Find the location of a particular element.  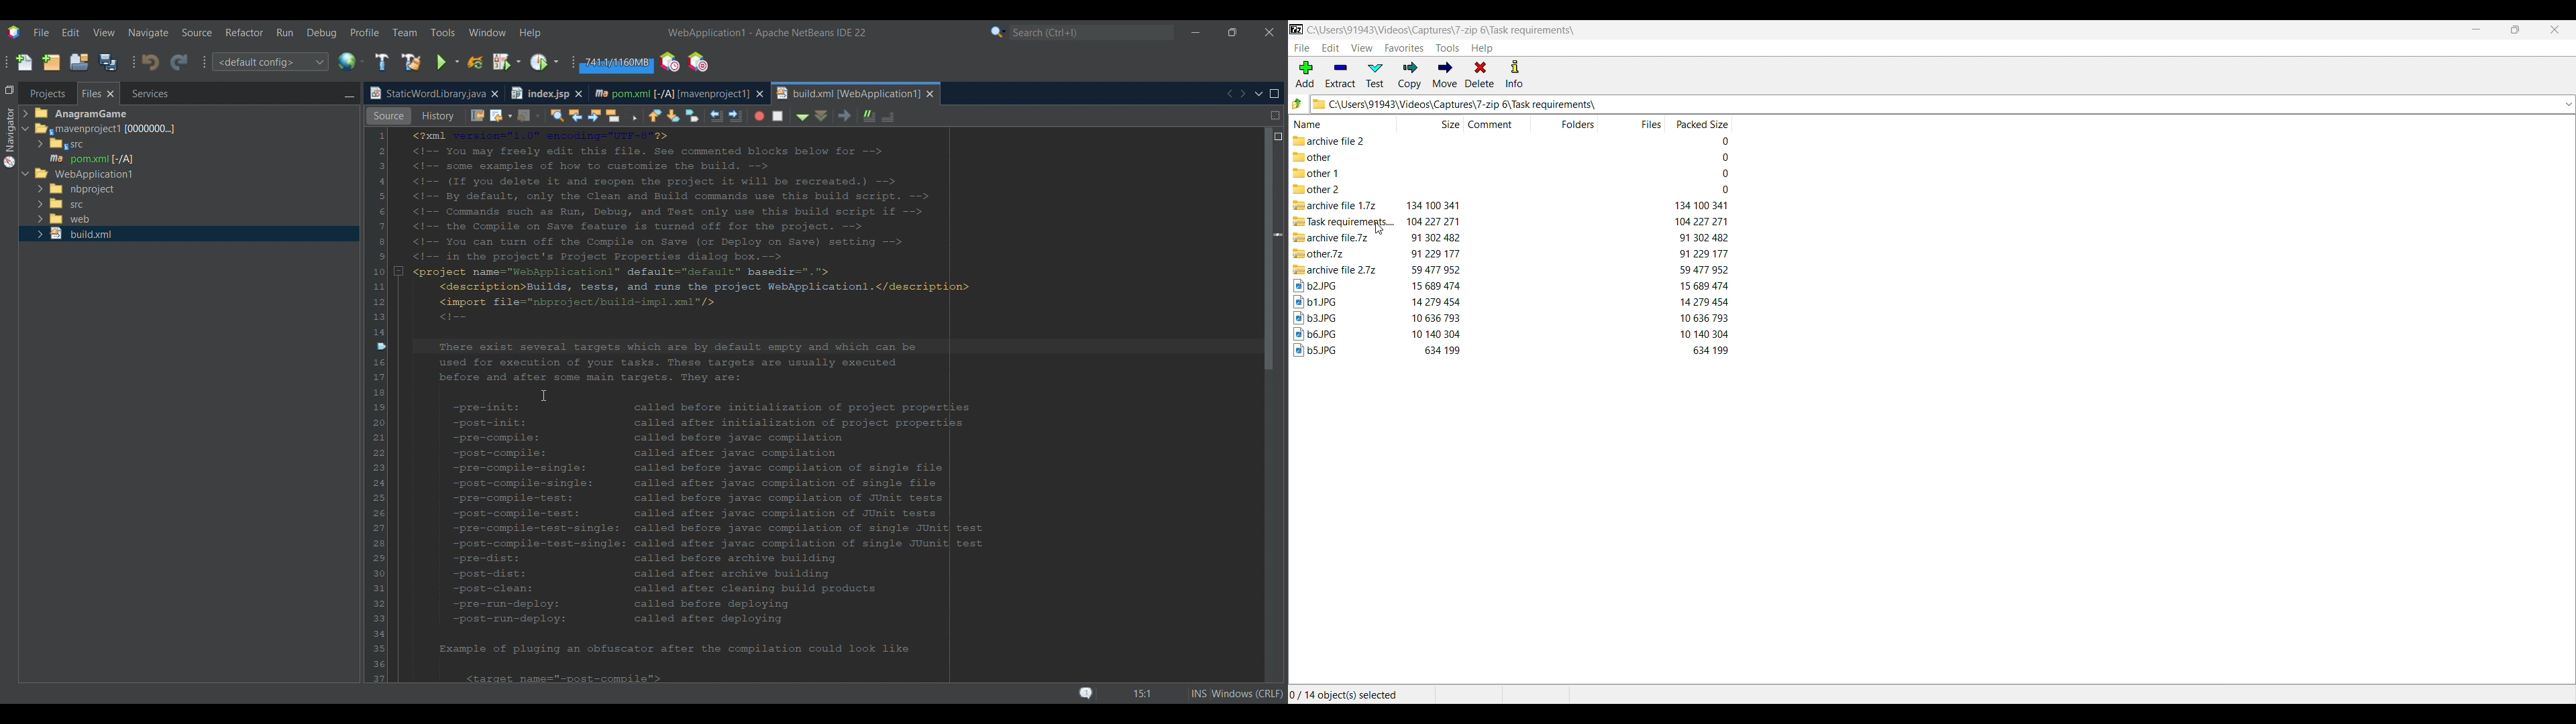

compressed file is located at coordinates (1333, 269).